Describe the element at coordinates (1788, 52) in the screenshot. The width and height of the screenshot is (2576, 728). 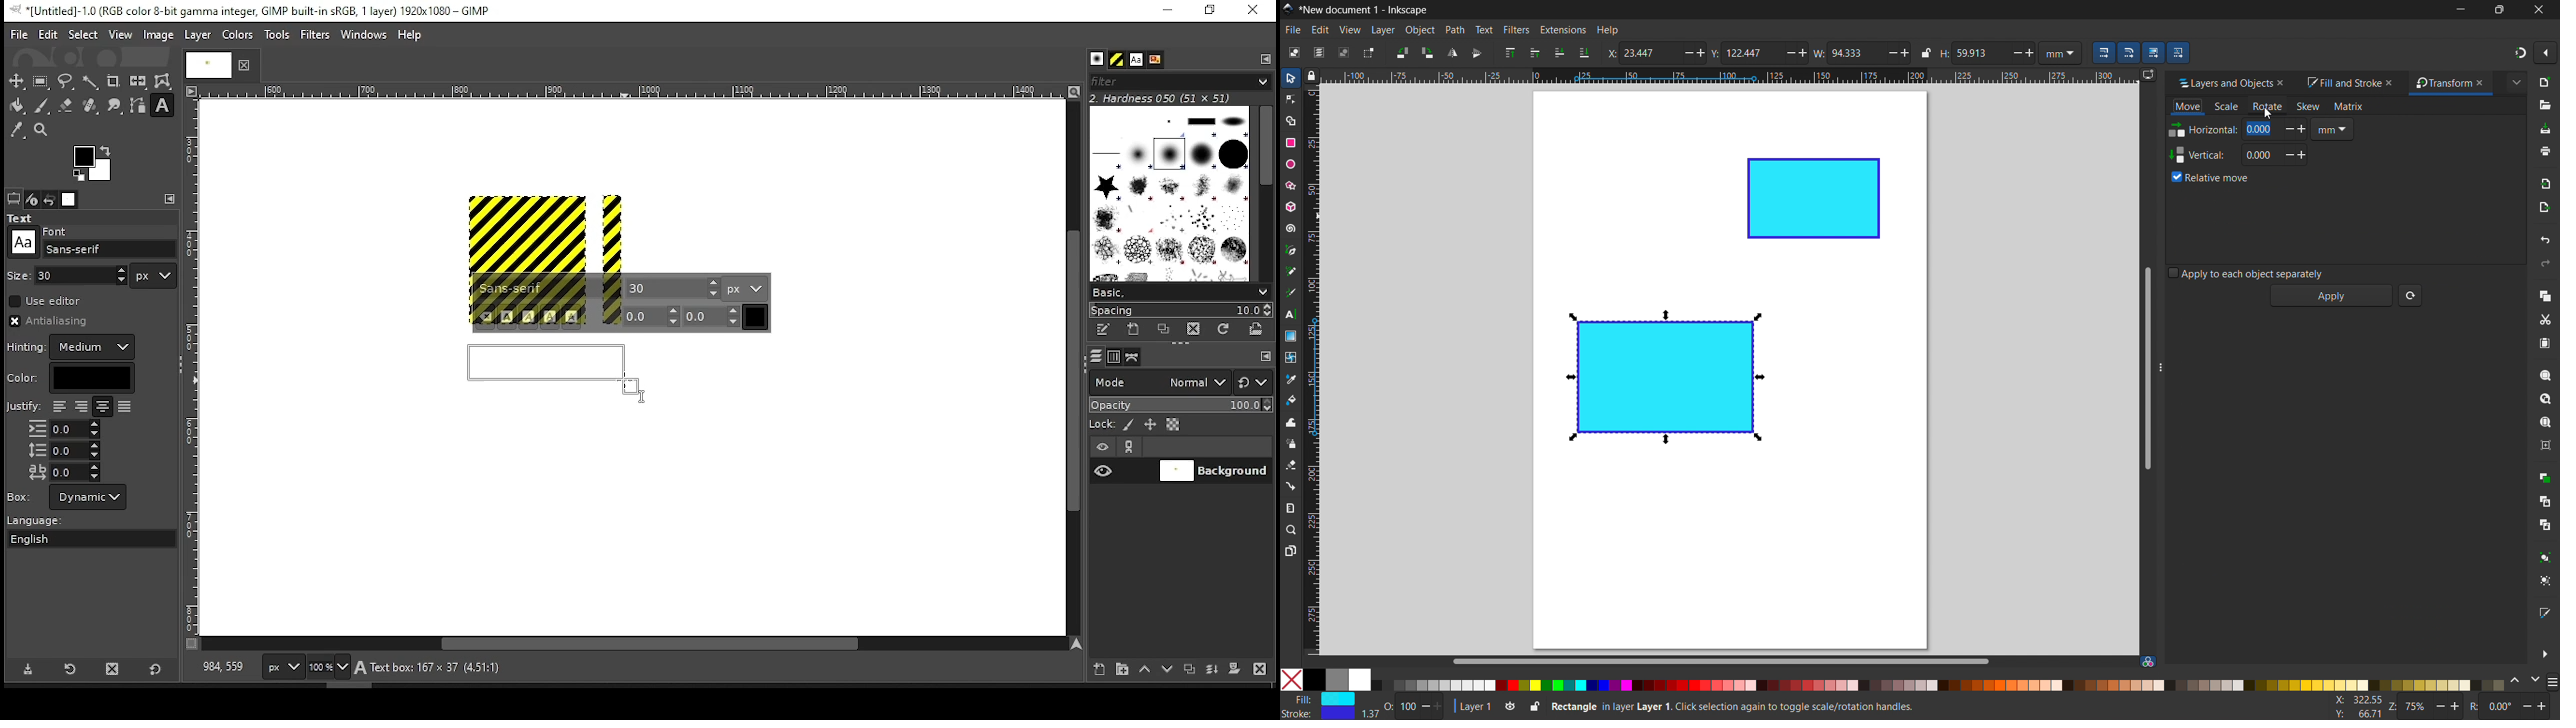
I see `Minus/ Decrease` at that location.